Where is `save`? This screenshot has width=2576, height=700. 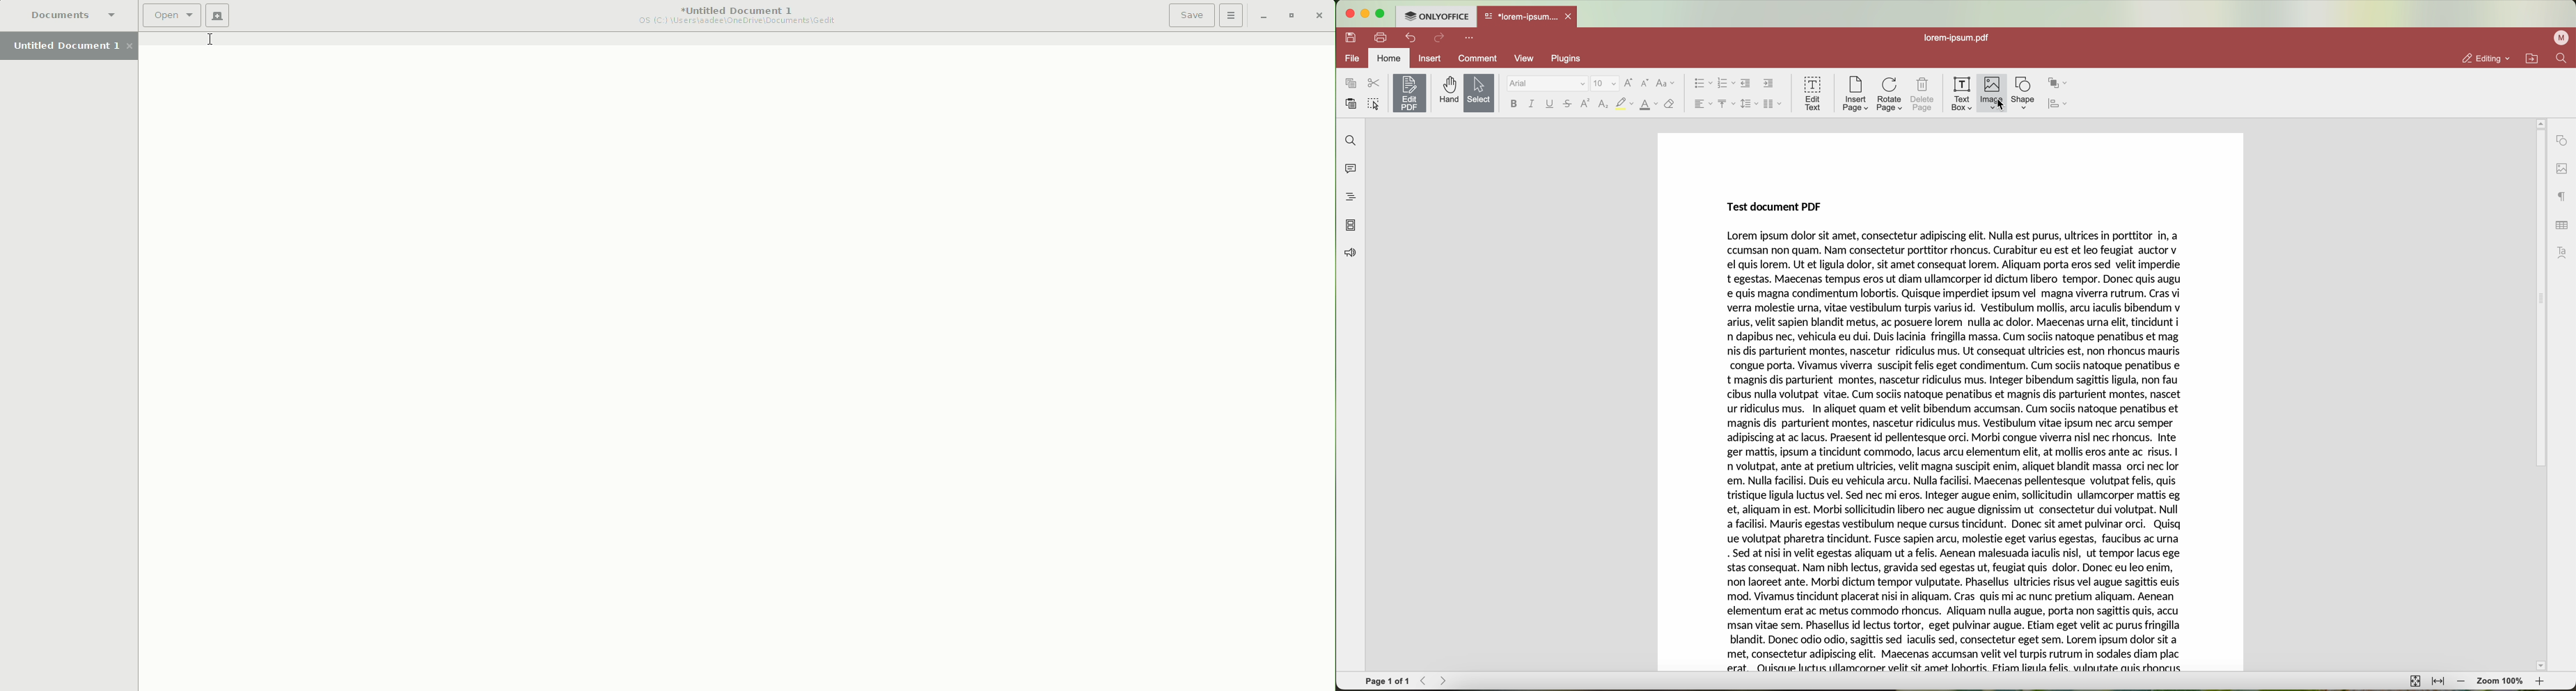 save is located at coordinates (1349, 37).